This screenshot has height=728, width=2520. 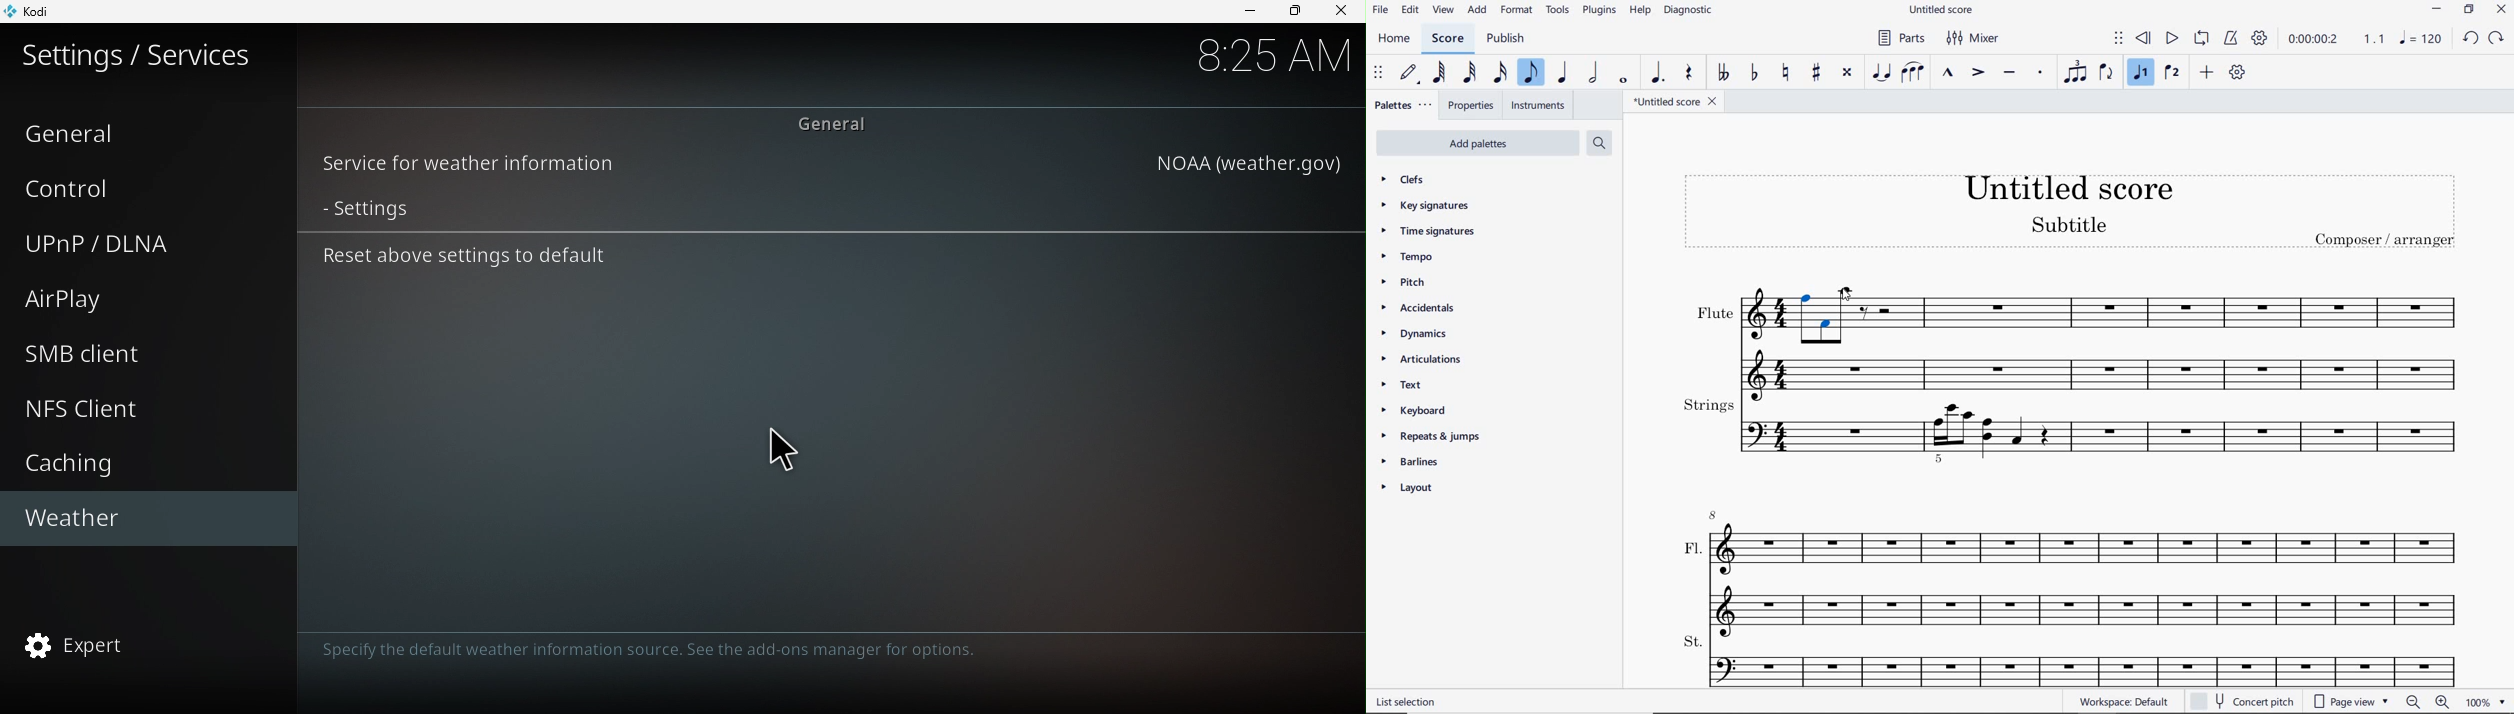 I want to click on tempo, so click(x=1408, y=256).